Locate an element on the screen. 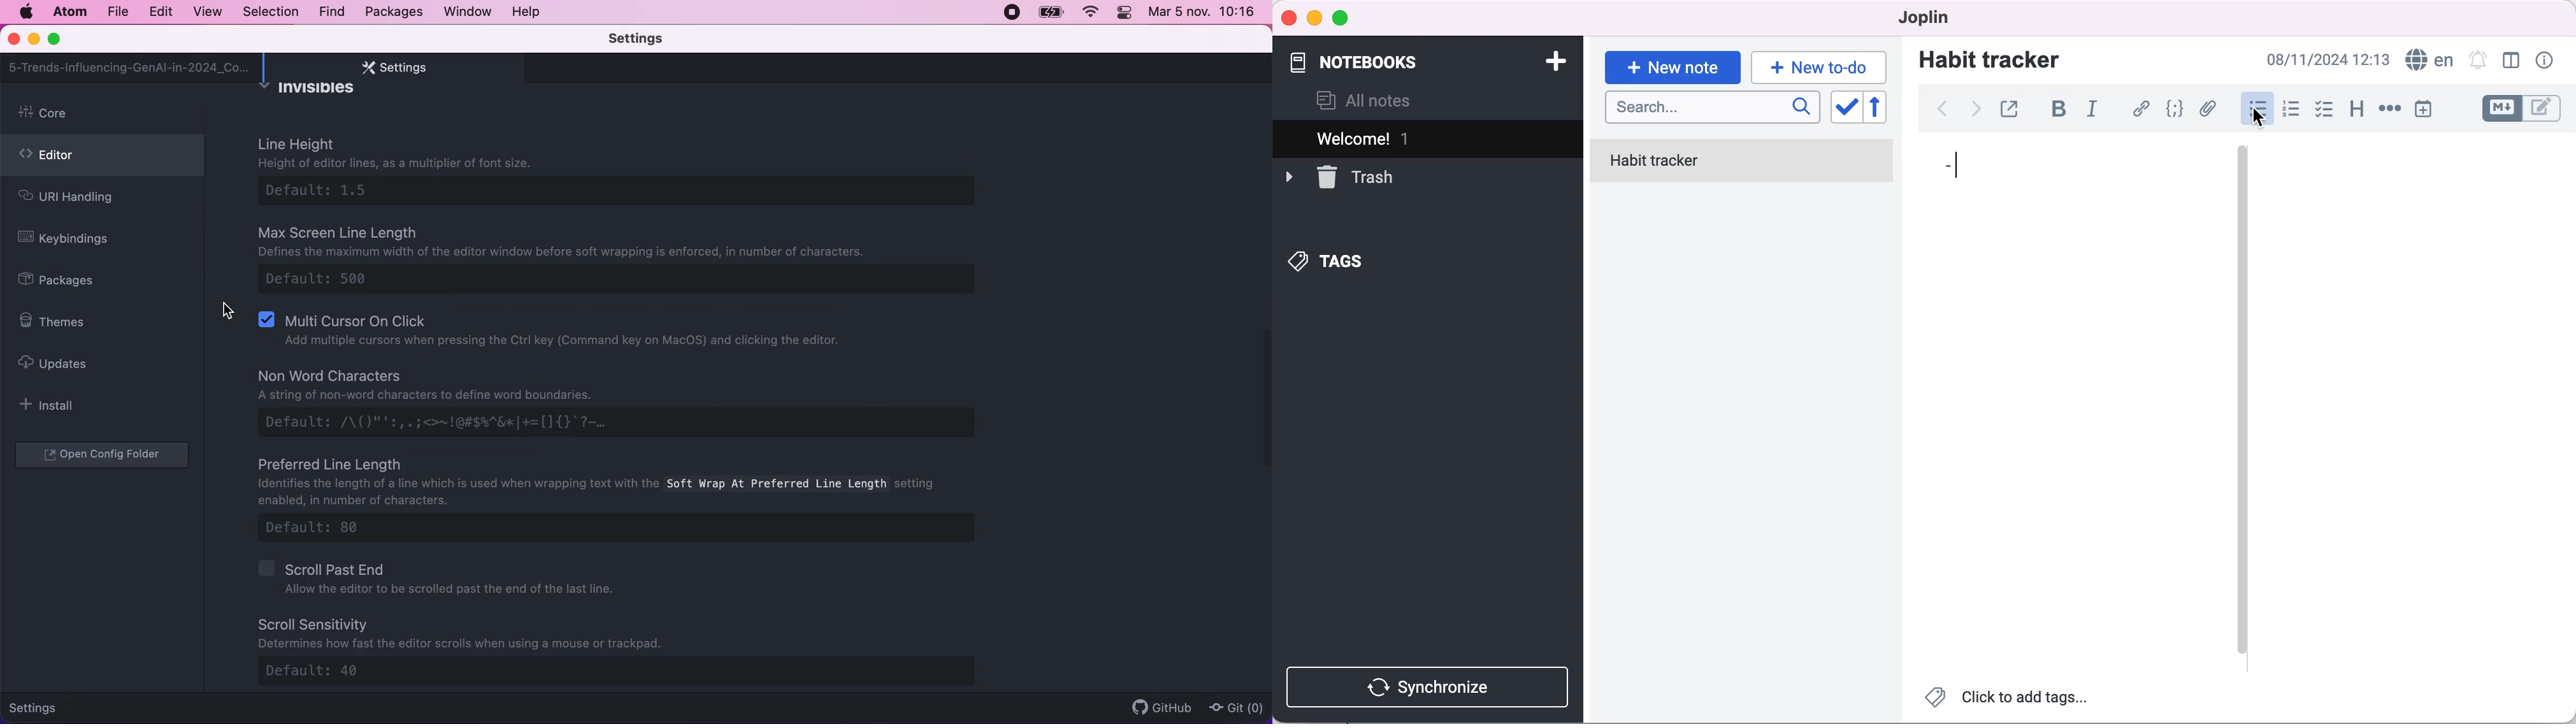 The image size is (2576, 728). italic is located at coordinates (2096, 111).